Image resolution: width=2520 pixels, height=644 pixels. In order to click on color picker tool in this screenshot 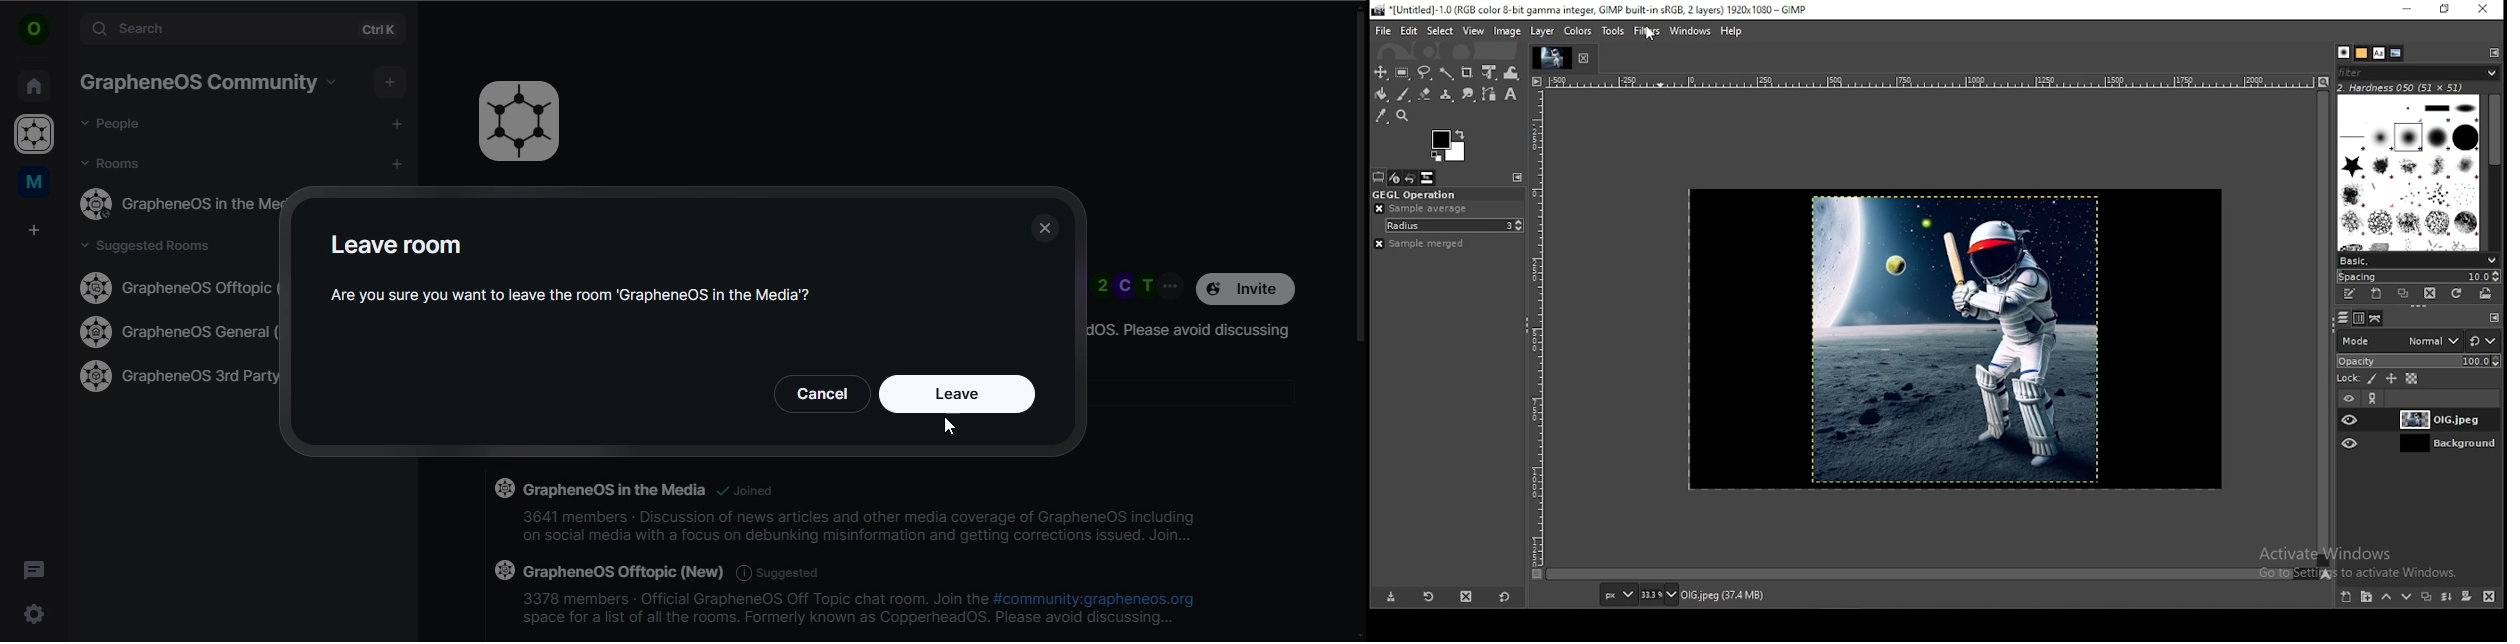, I will do `click(1382, 116)`.